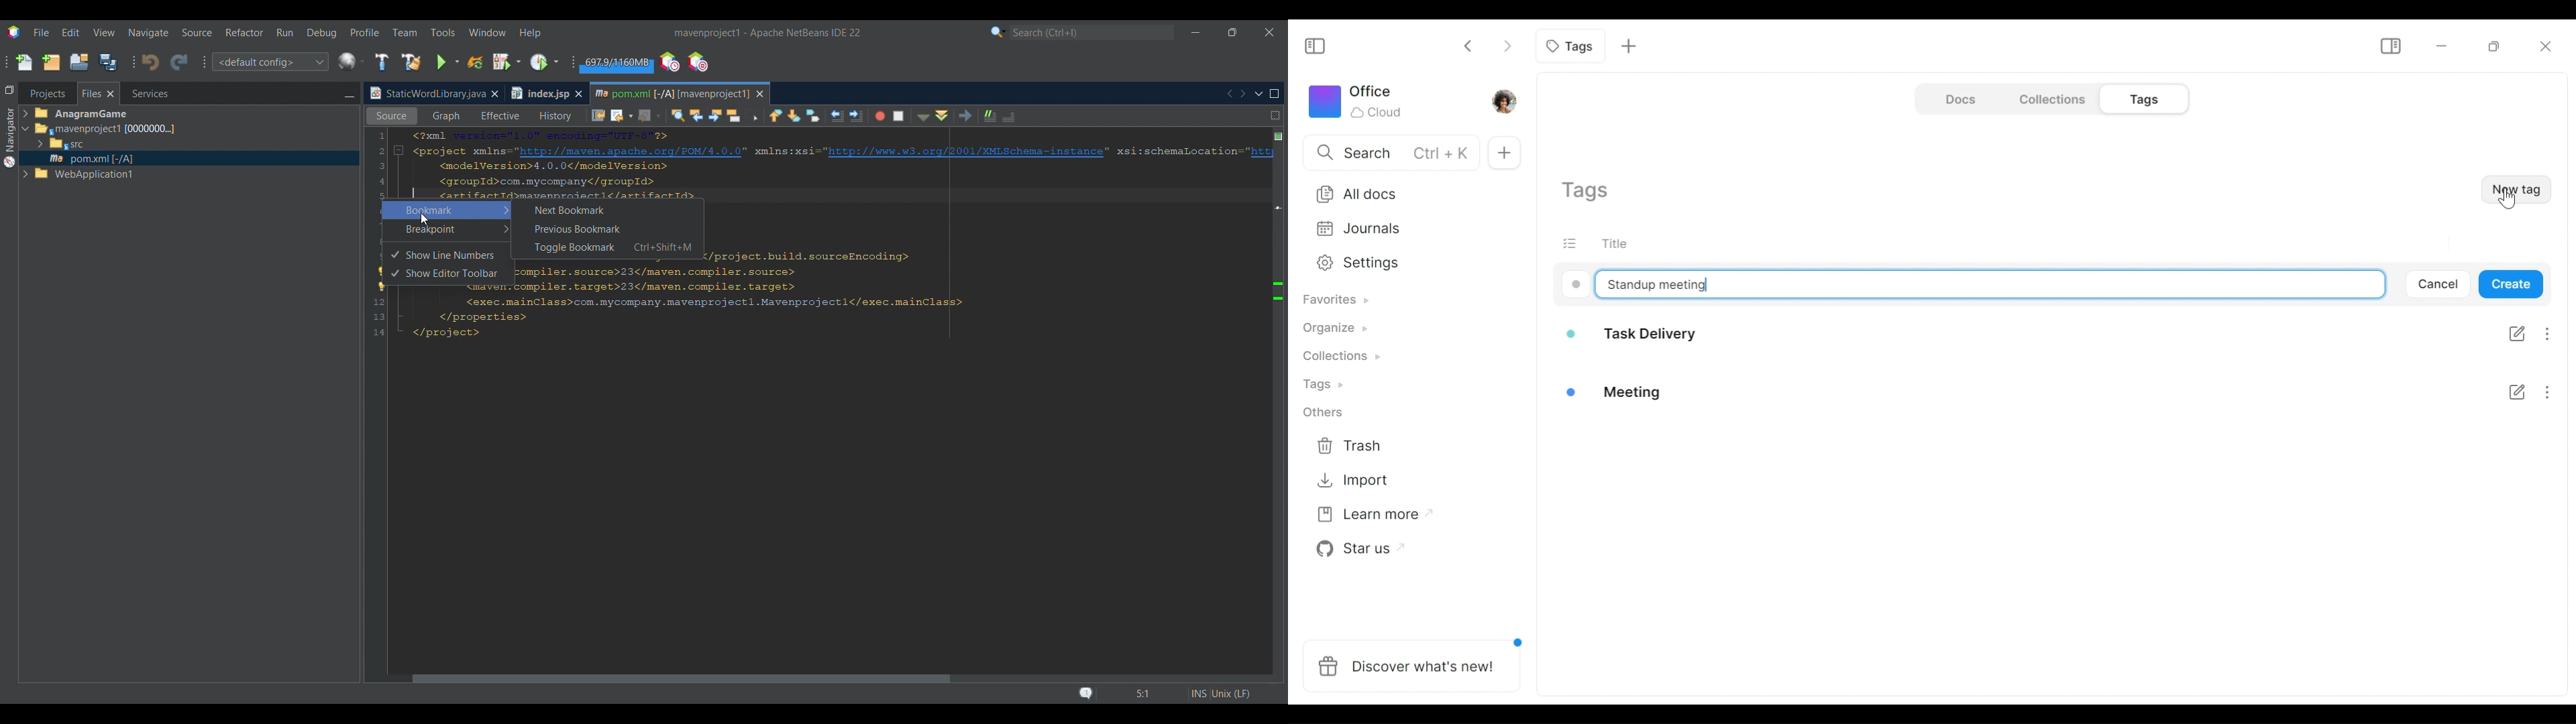 The height and width of the screenshot is (728, 2576). What do you see at coordinates (1365, 100) in the screenshot?
I see `Workspace` at bounding box center [1365, 100].